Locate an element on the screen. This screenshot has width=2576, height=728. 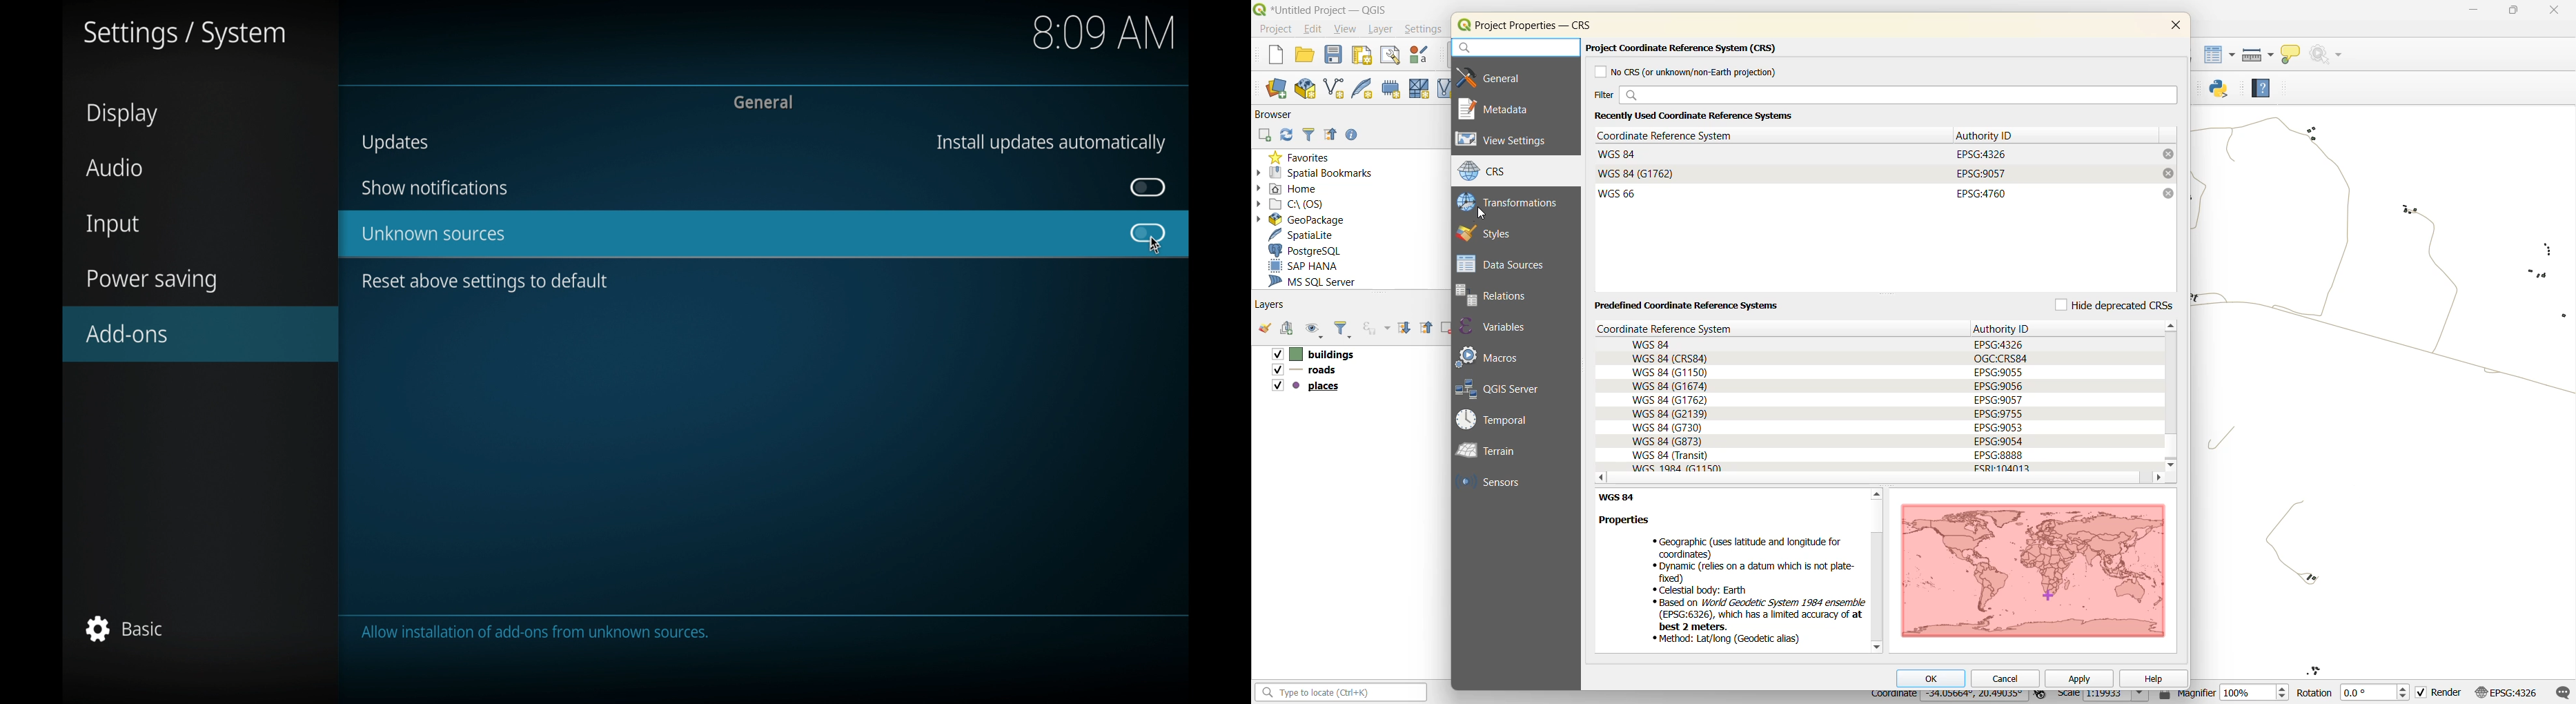
scroll up is located at coordinates (2173, 325).